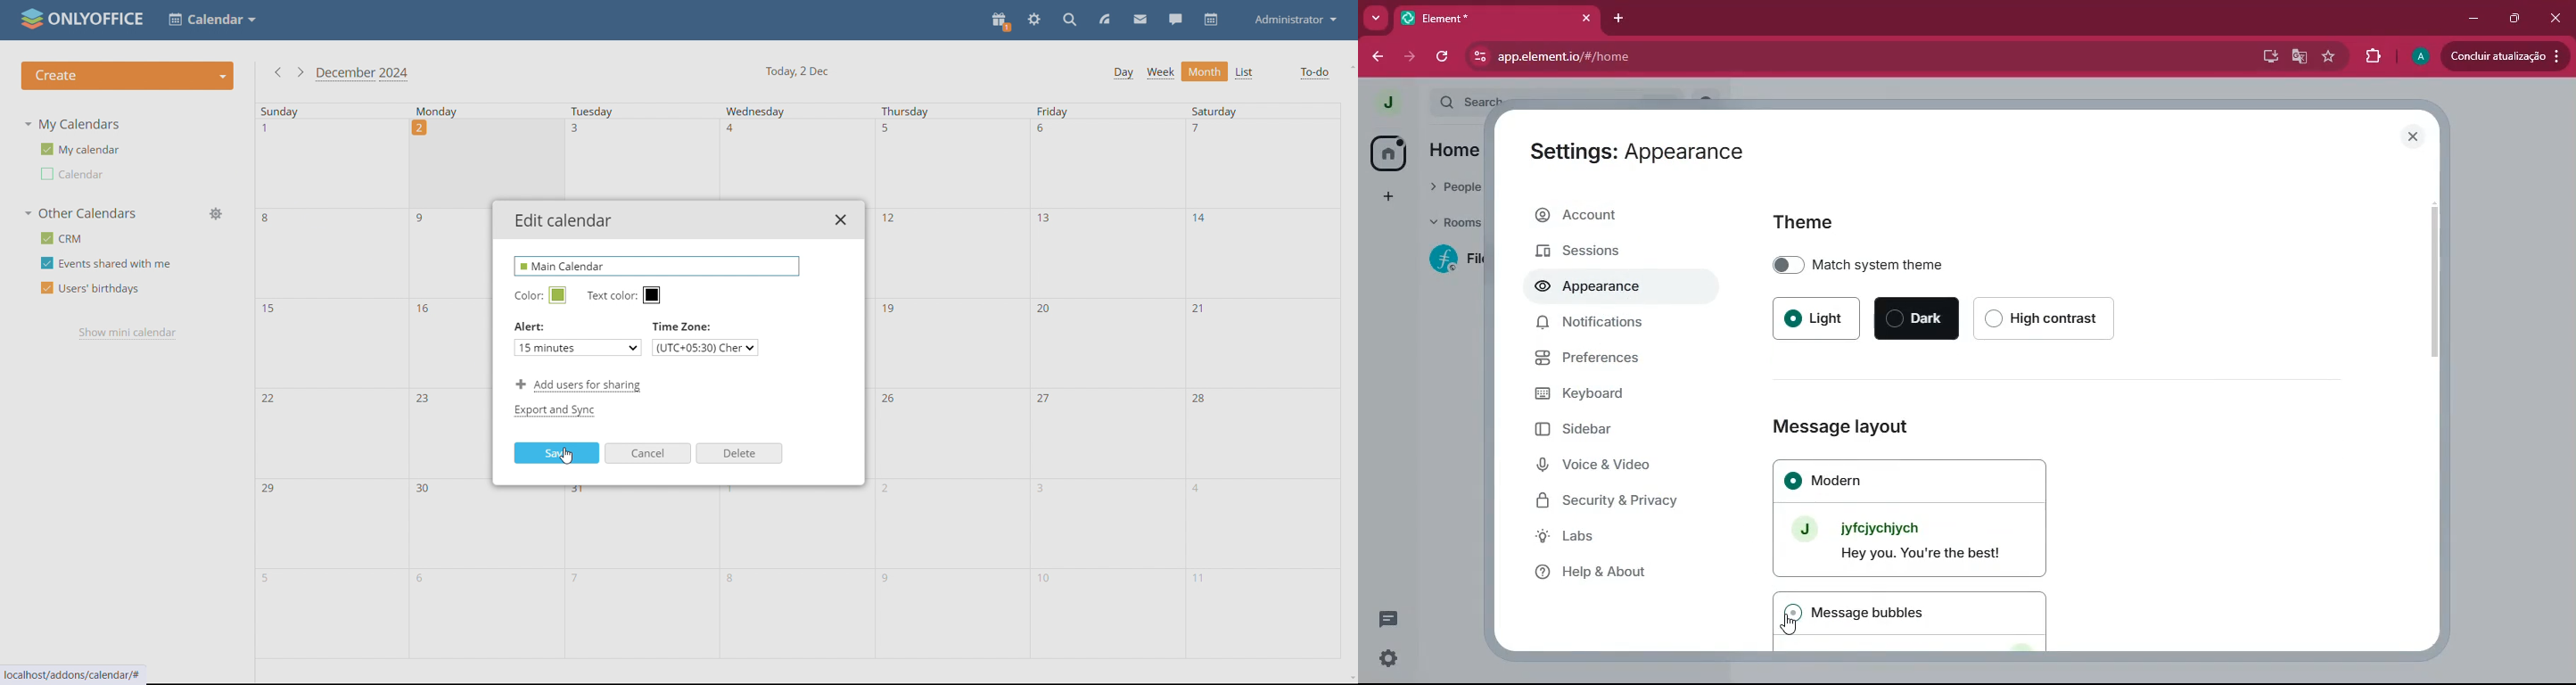 This screenshot has width=2576, height=700. What do you see at coordinates (1352, 67) in the screenshot?
I see `scroll up` at bounding box center [1352, 67].